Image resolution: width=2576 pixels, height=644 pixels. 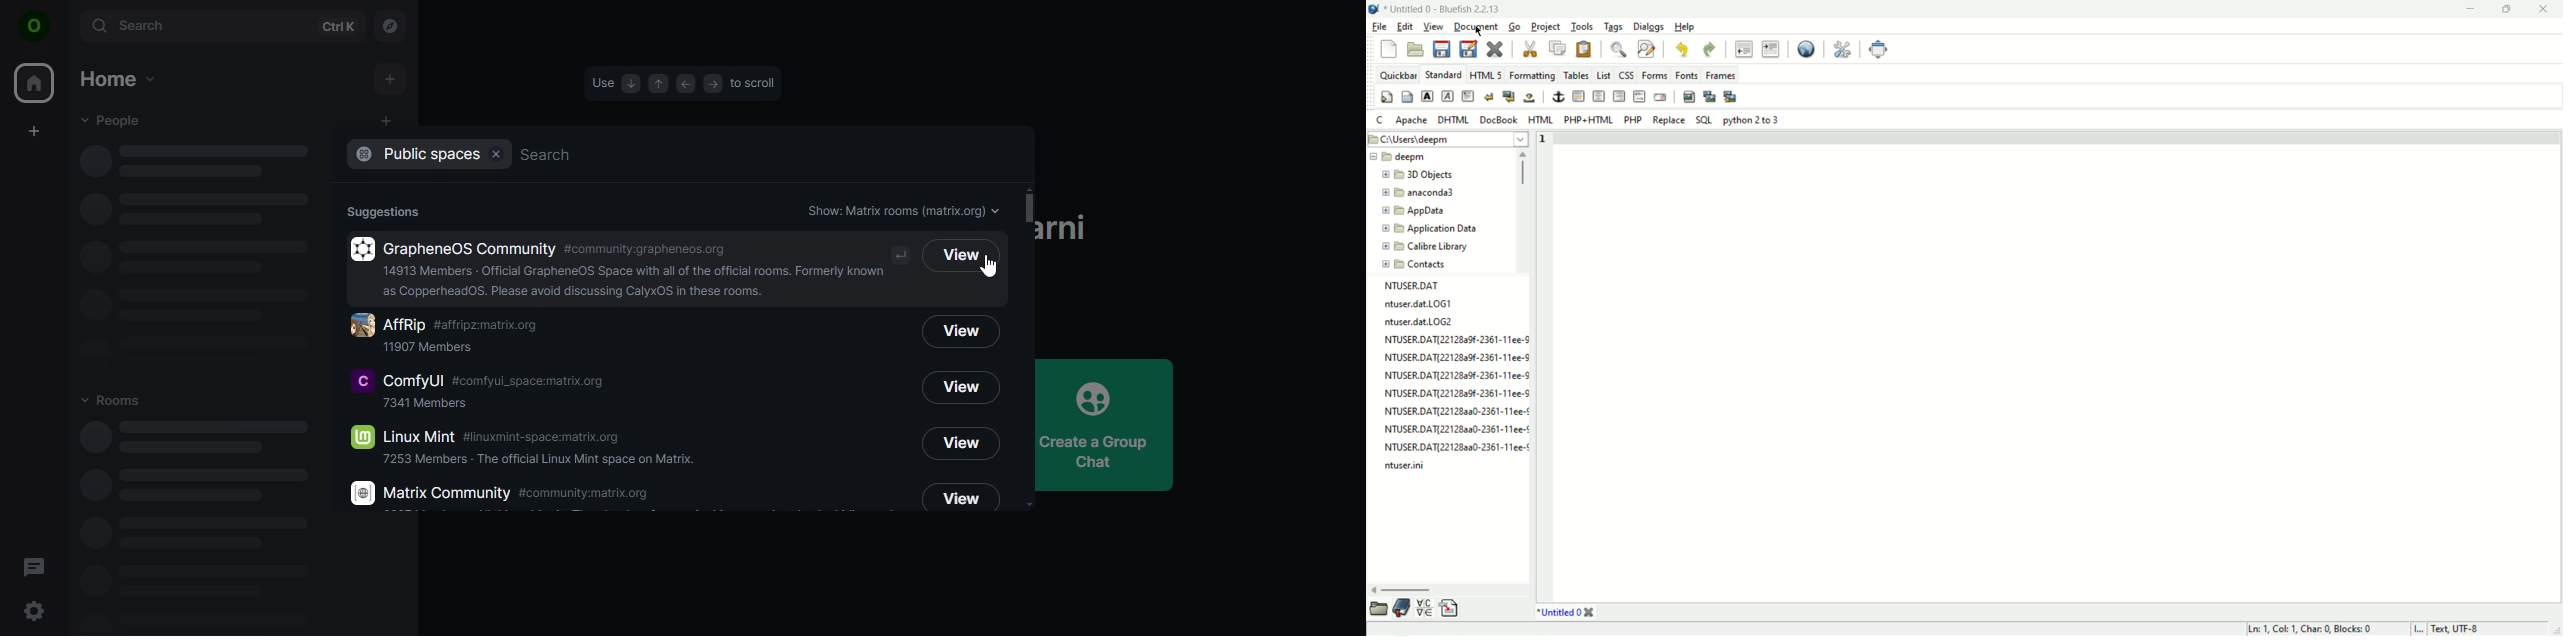 I want to click on strong, so click(x=1428, y=96).